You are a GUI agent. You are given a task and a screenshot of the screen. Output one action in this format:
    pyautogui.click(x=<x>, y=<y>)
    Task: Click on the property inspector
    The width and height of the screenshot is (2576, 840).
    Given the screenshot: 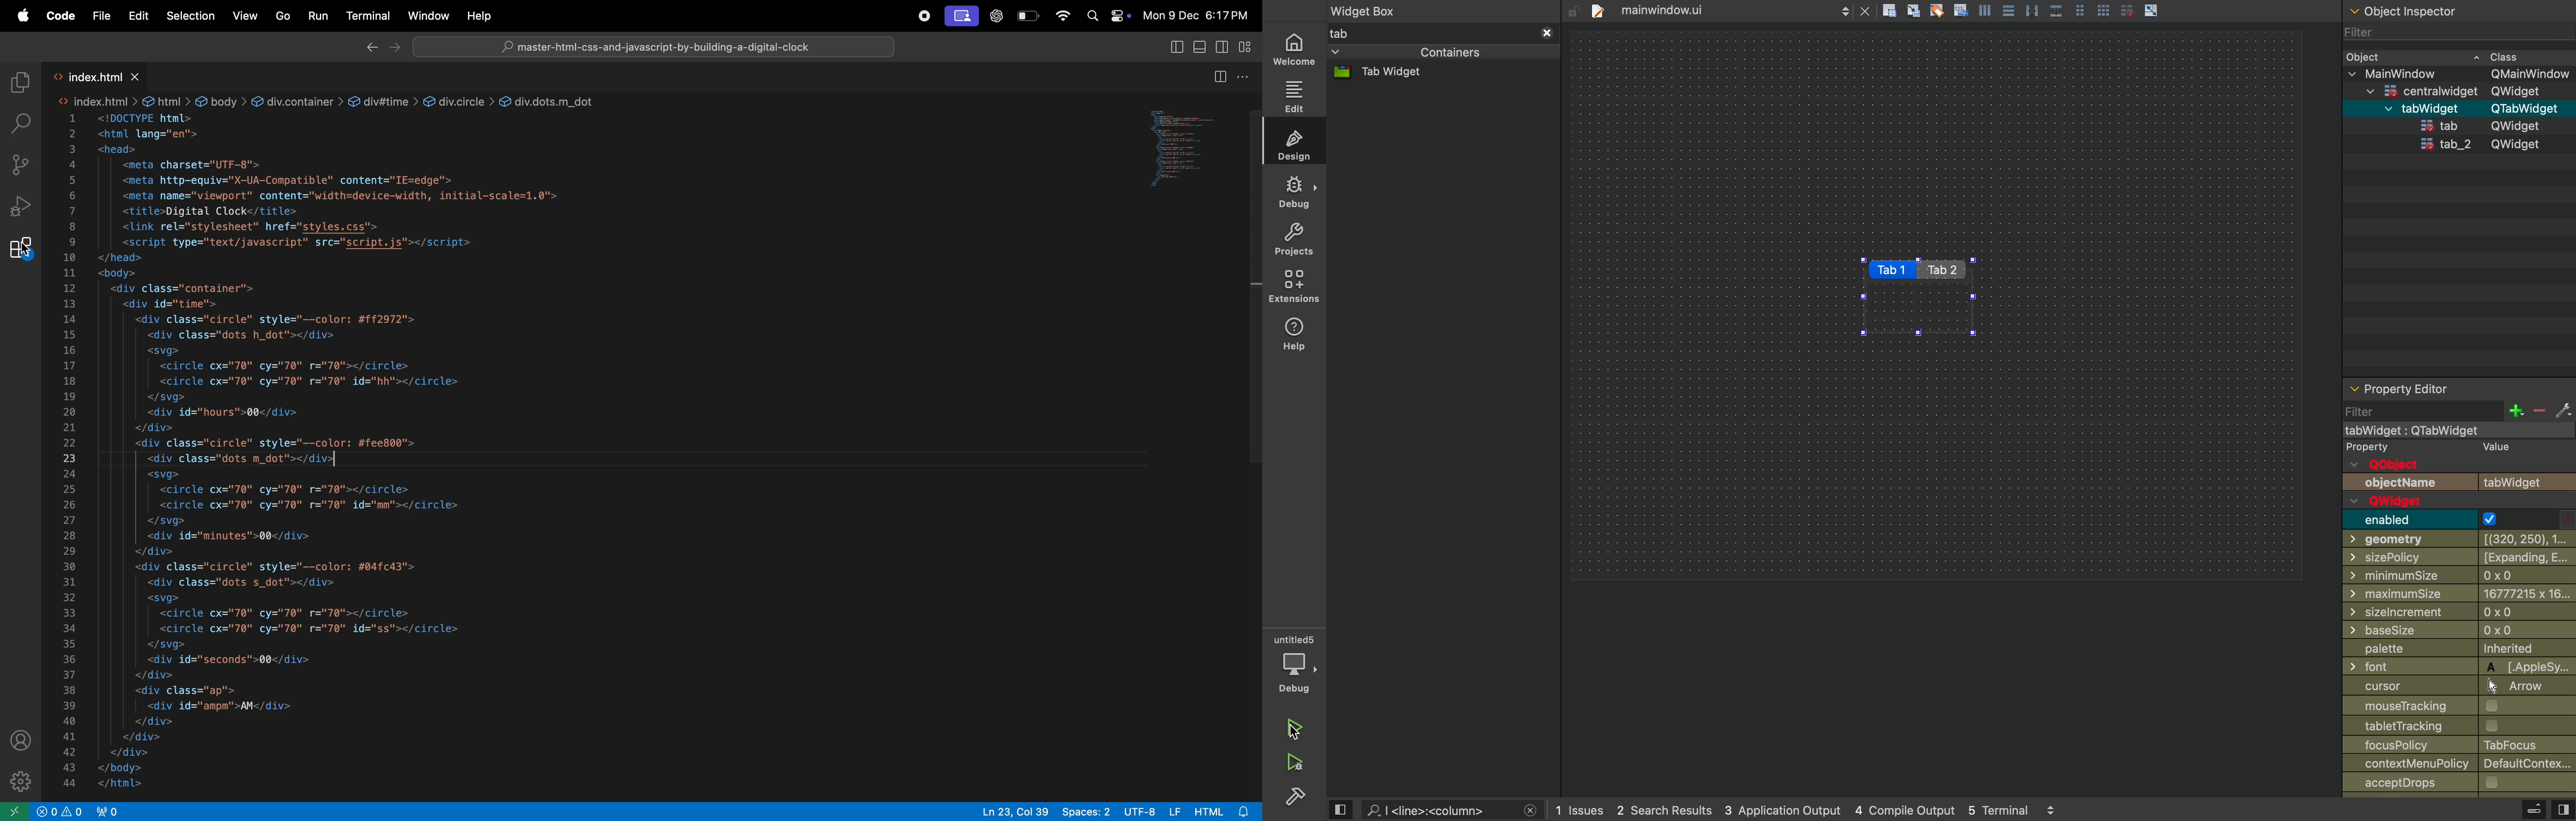 What is the action you would take?
    pyautogui.click(x=2459, y=388)
    